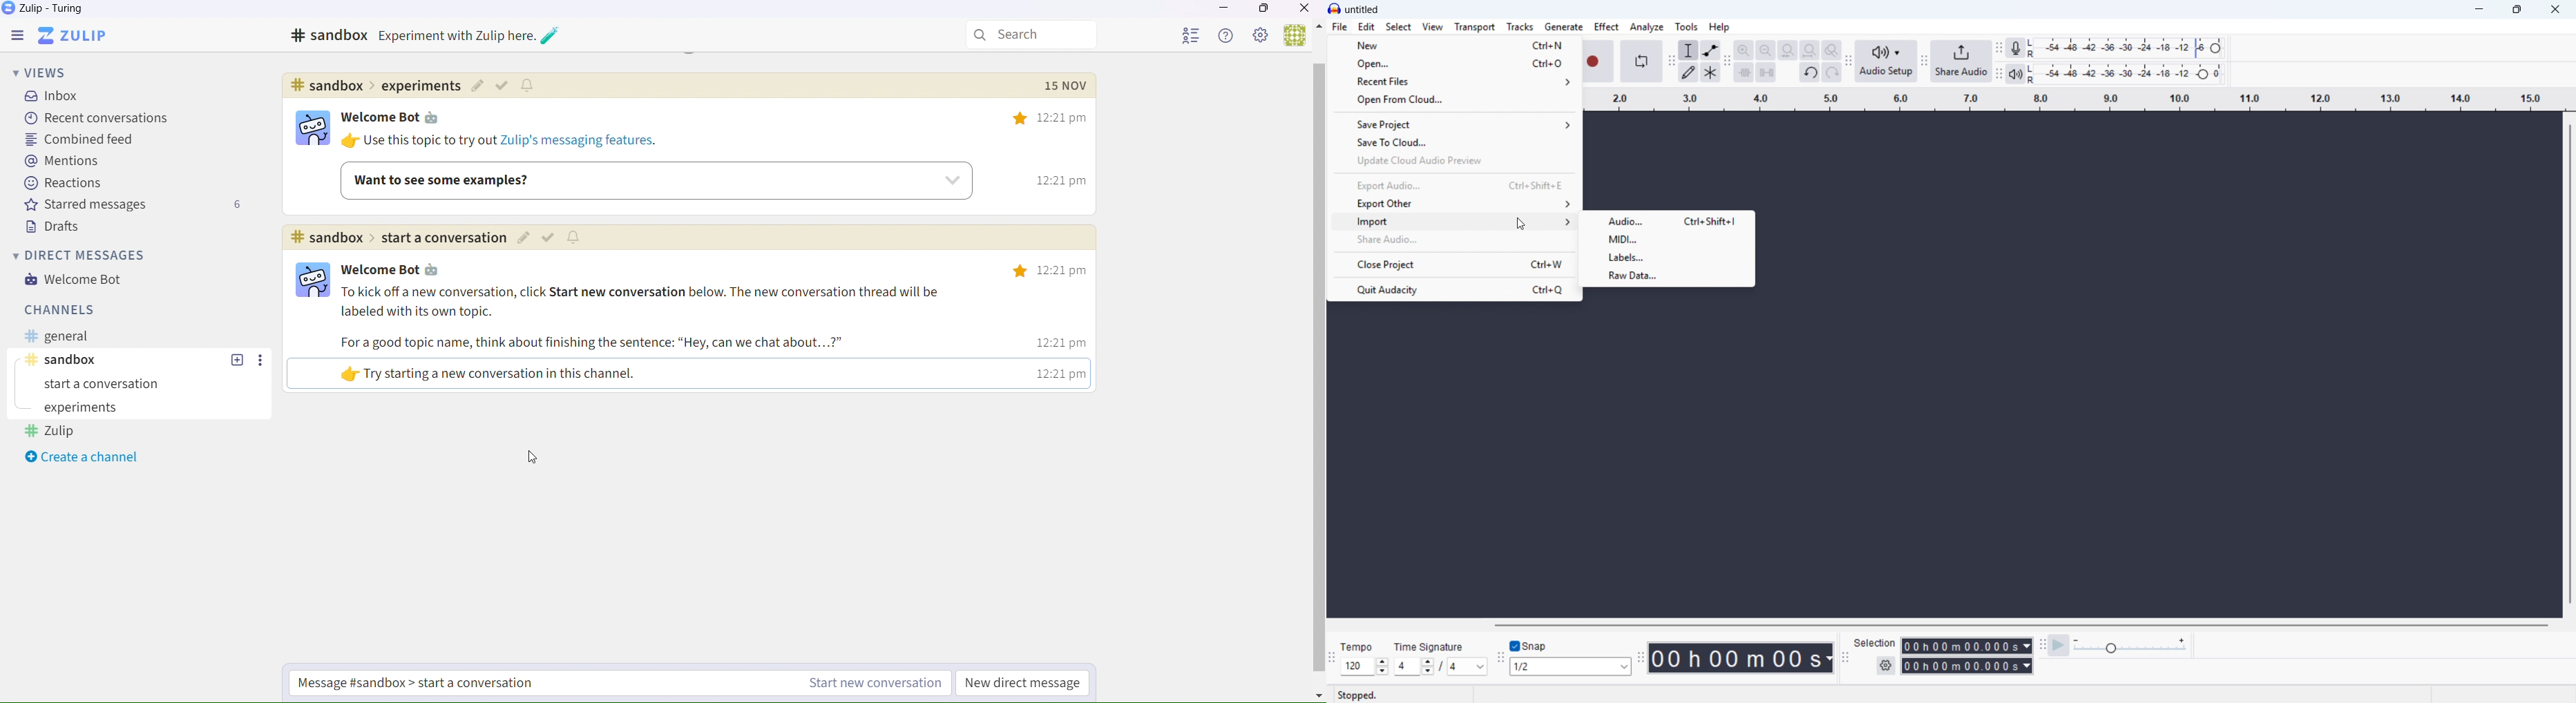  I want to click on Views, so click(42, 71).